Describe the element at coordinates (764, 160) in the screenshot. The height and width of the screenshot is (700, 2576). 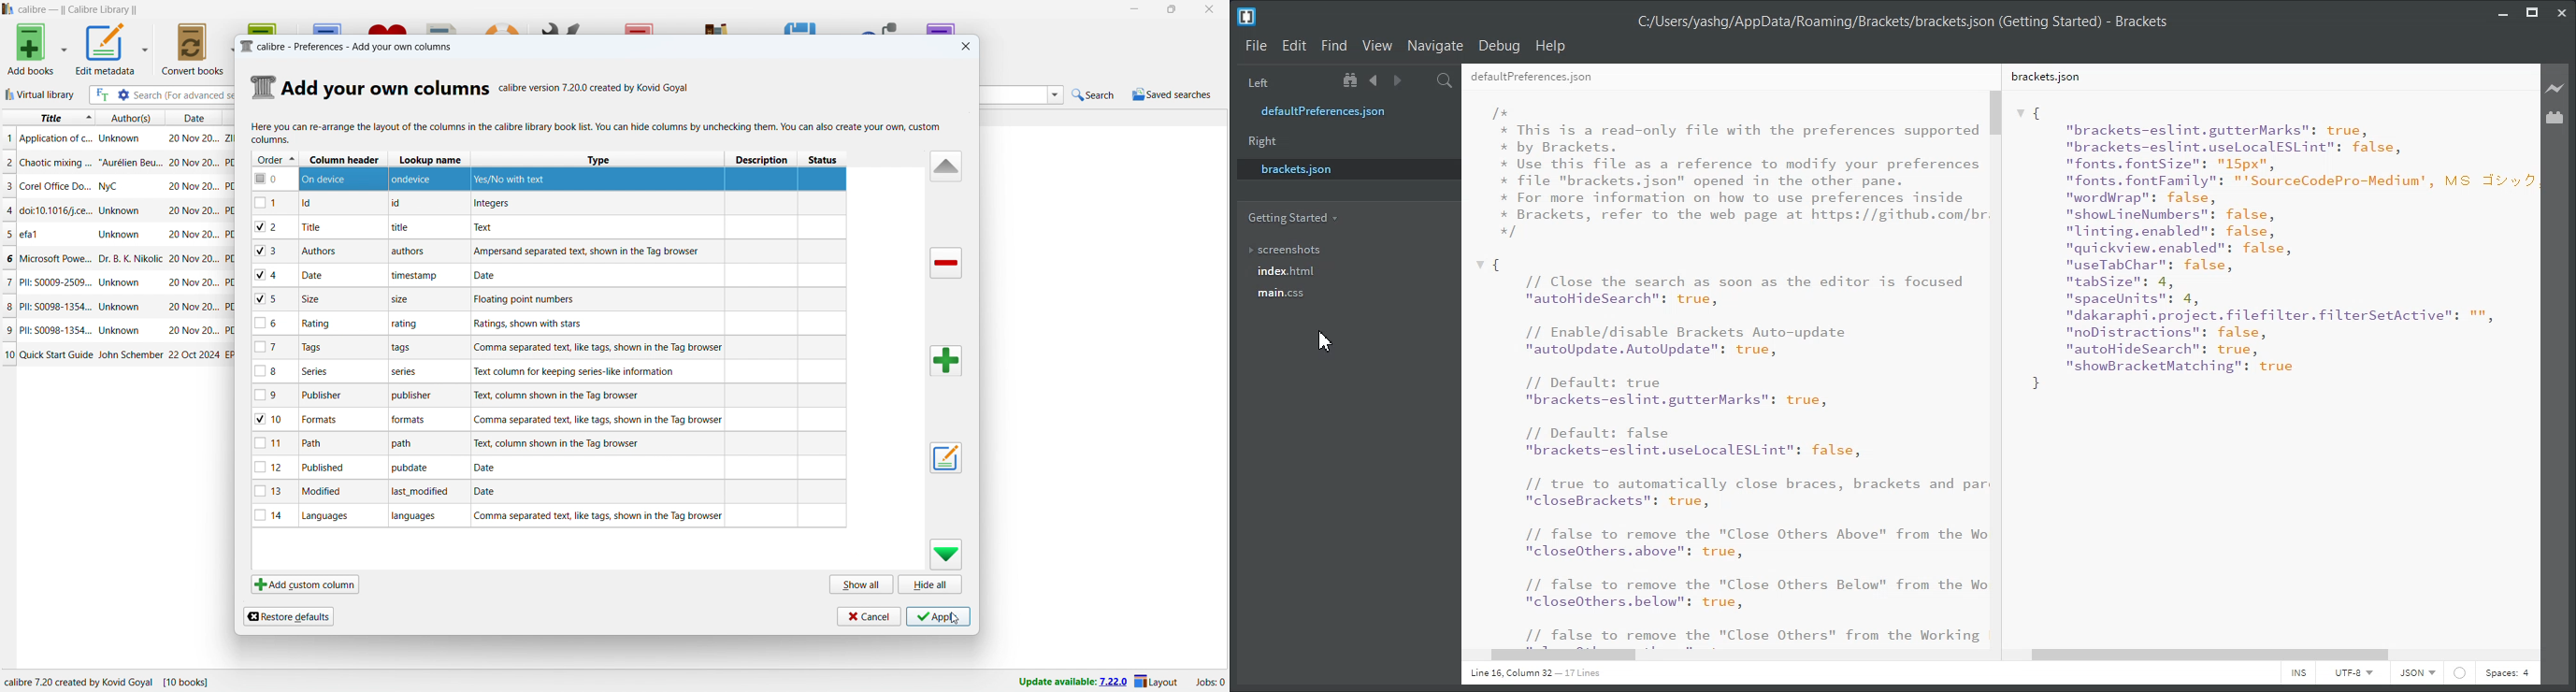
I see `description` at that location.